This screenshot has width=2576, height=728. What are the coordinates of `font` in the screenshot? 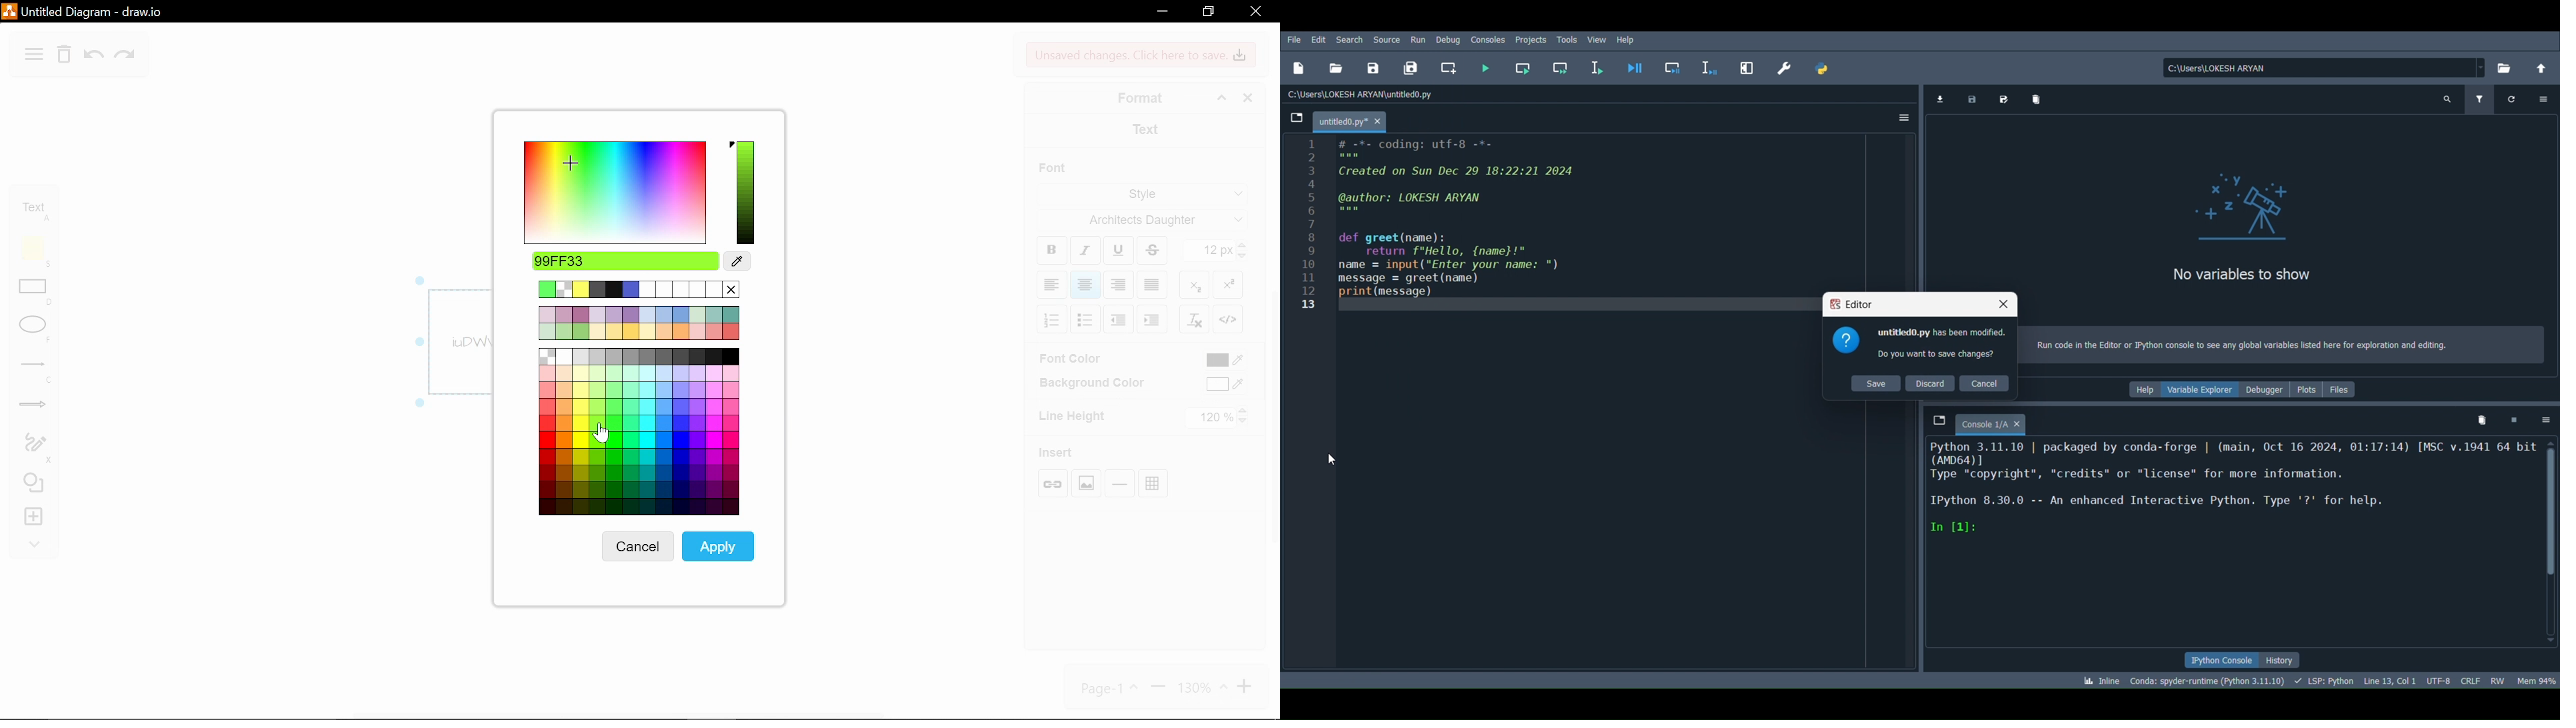 It's located at (1056, 167).